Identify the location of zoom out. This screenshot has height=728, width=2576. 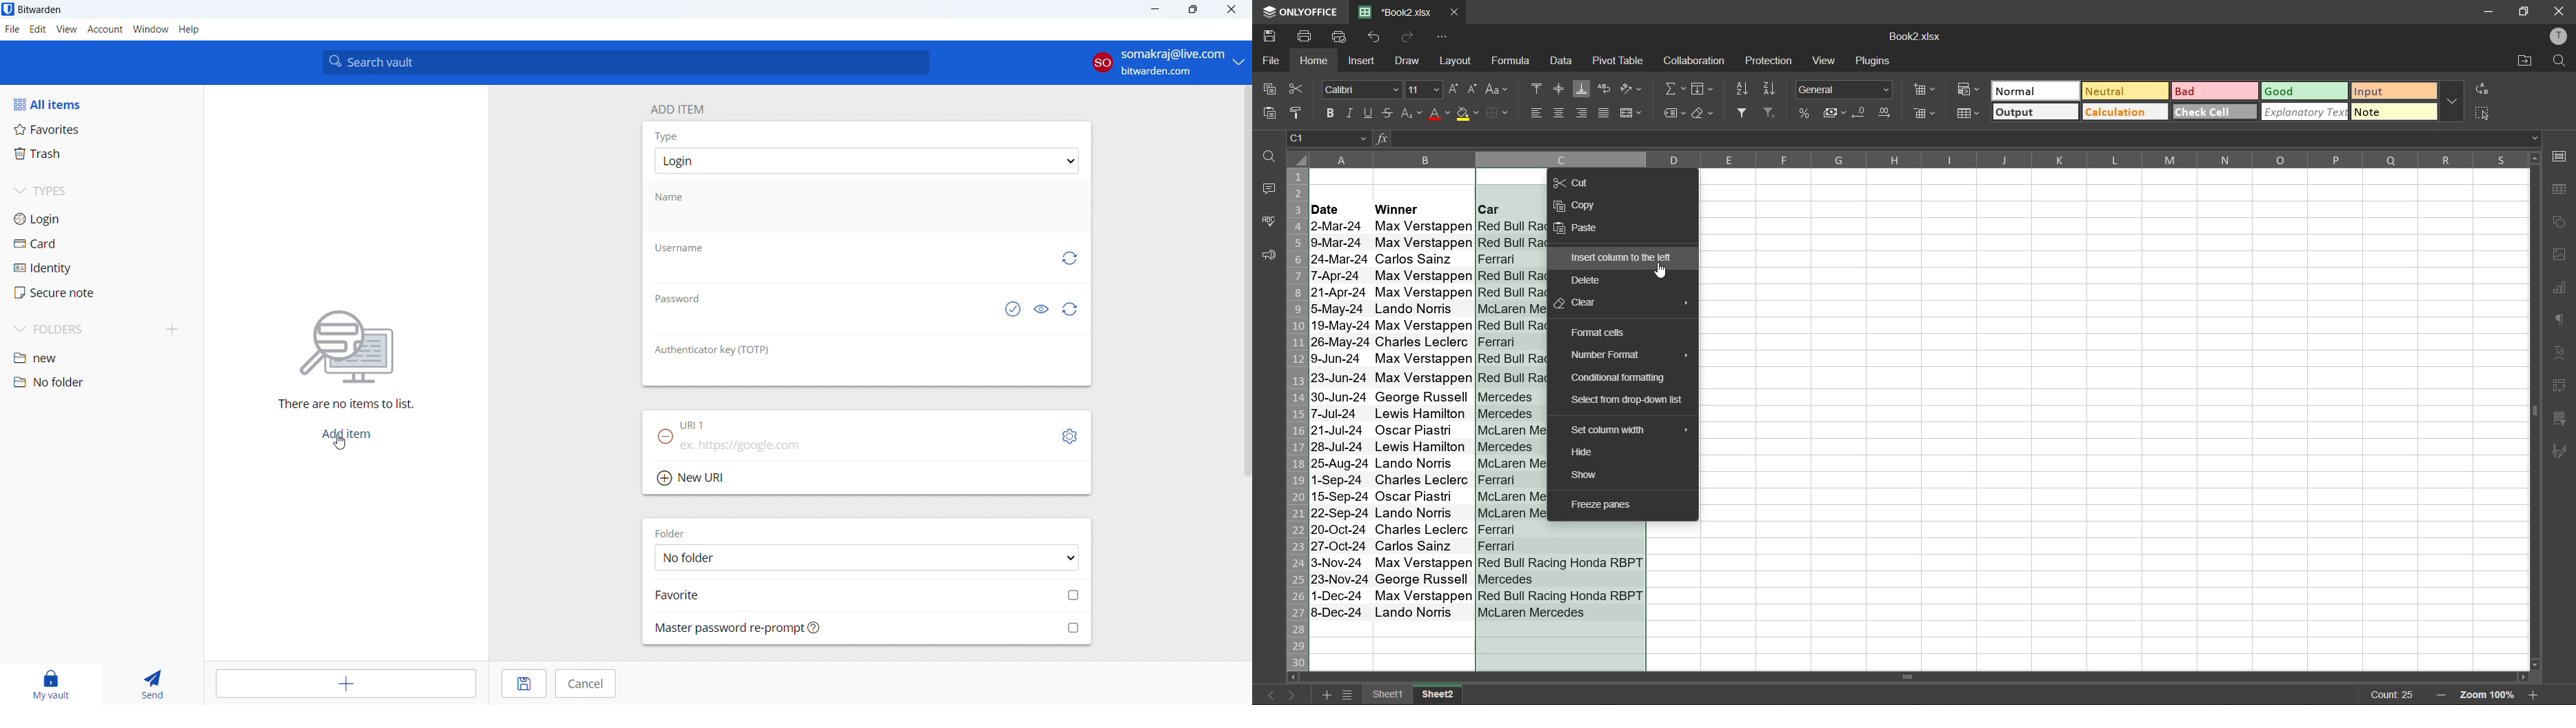
(2438, 695).